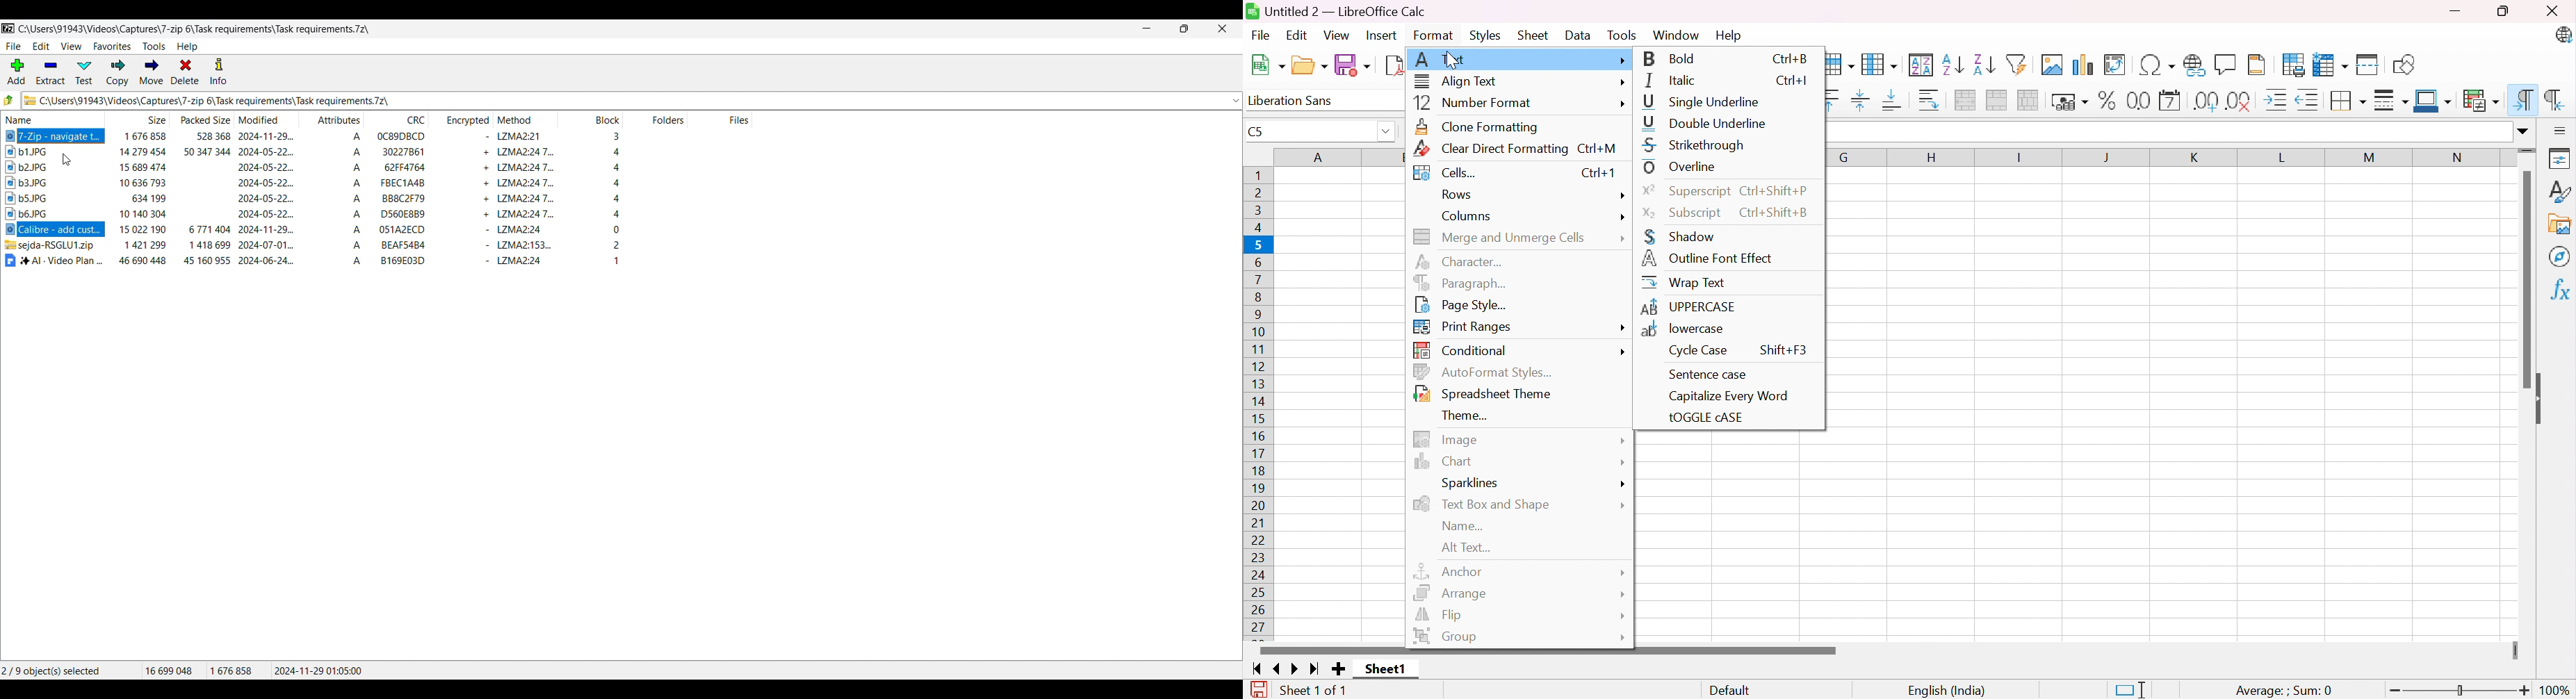 This screenshot has height=700, width=2576. Describe the element at coordinates (1443, 439) in the screenshot. I see `Image` at that location.